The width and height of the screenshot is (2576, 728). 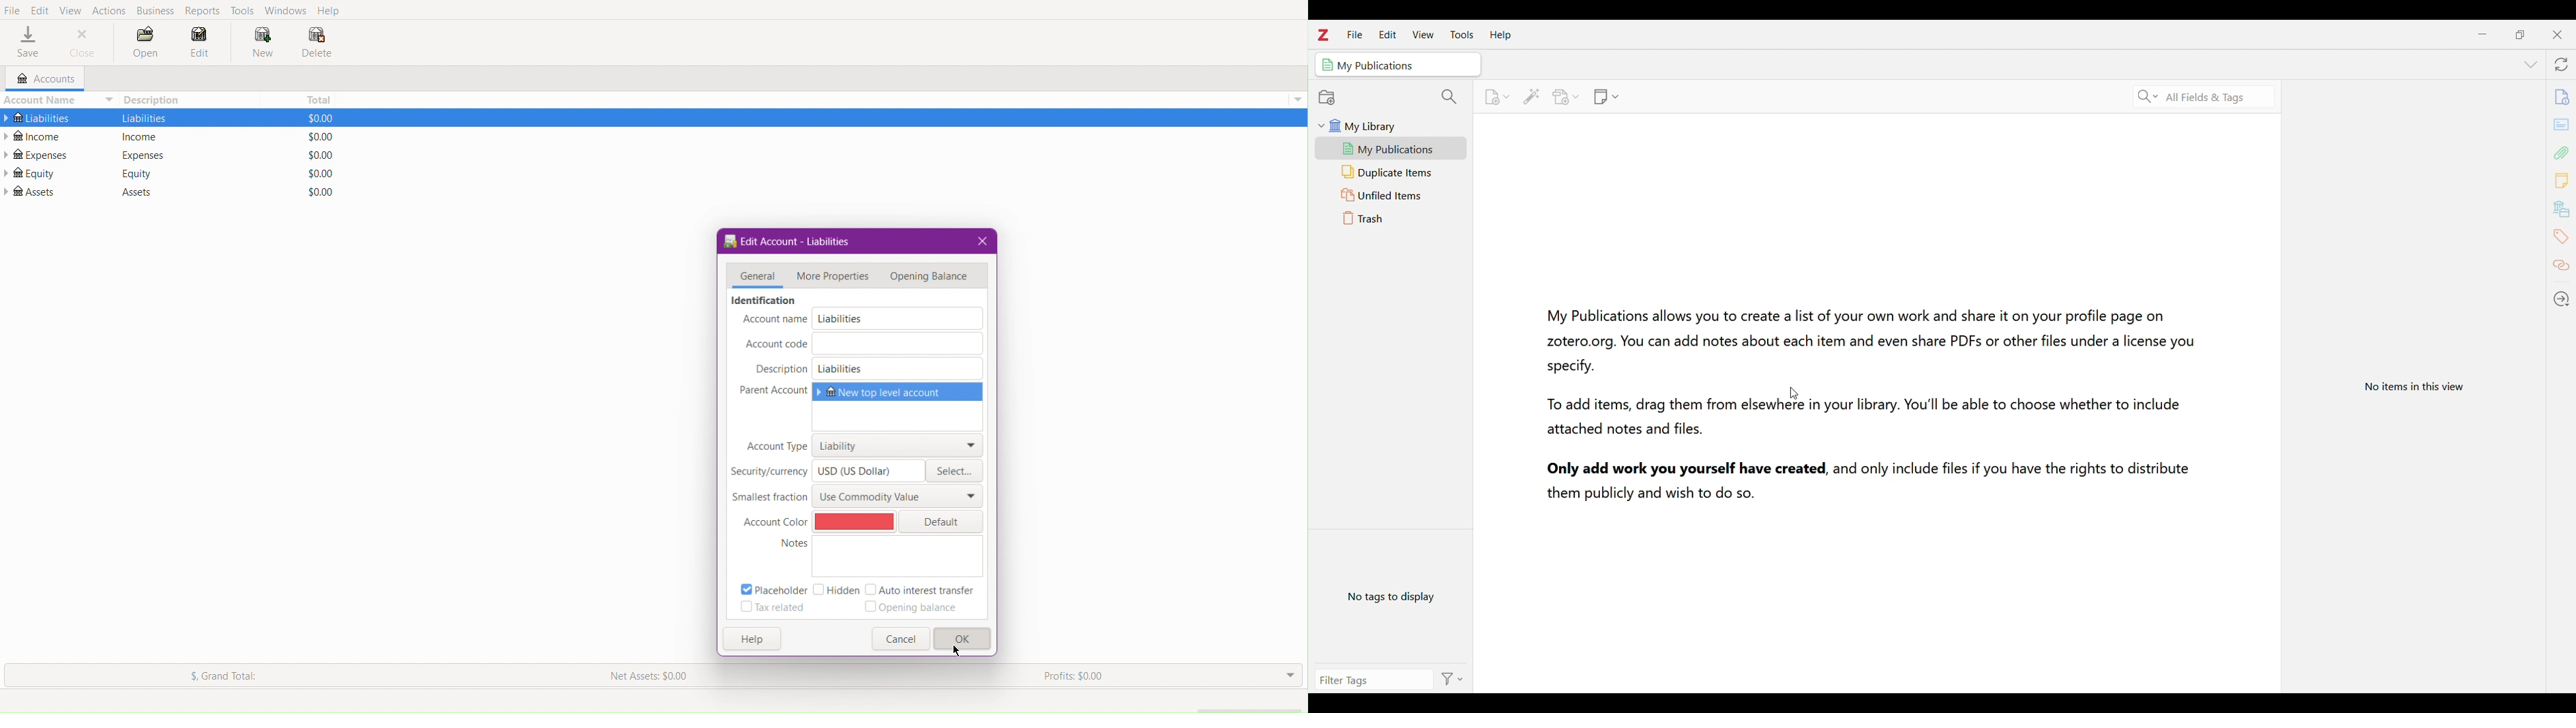 What do you see at coordinates (2561, 208) in the screenshot?
I see `Libraries and collections` at bounding box center [2561, 208].